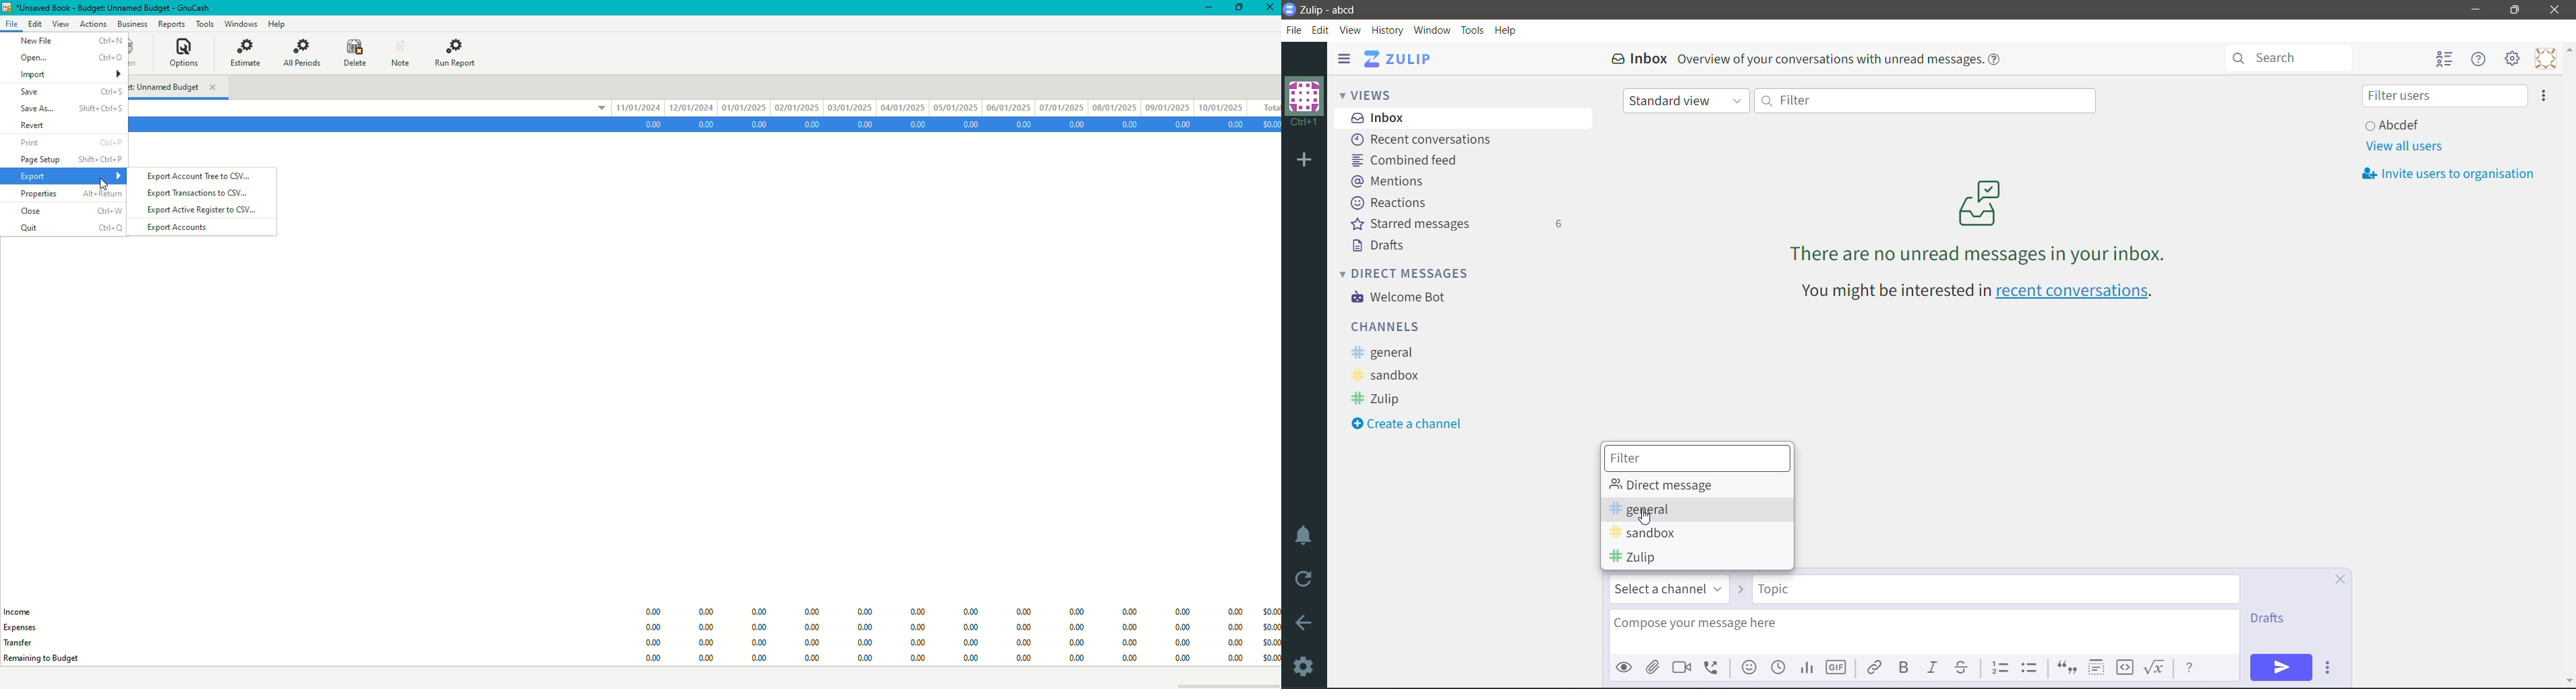 The width and height of the screenshot is (2576, 700). I want to click on View all users, so click(2403, 146).